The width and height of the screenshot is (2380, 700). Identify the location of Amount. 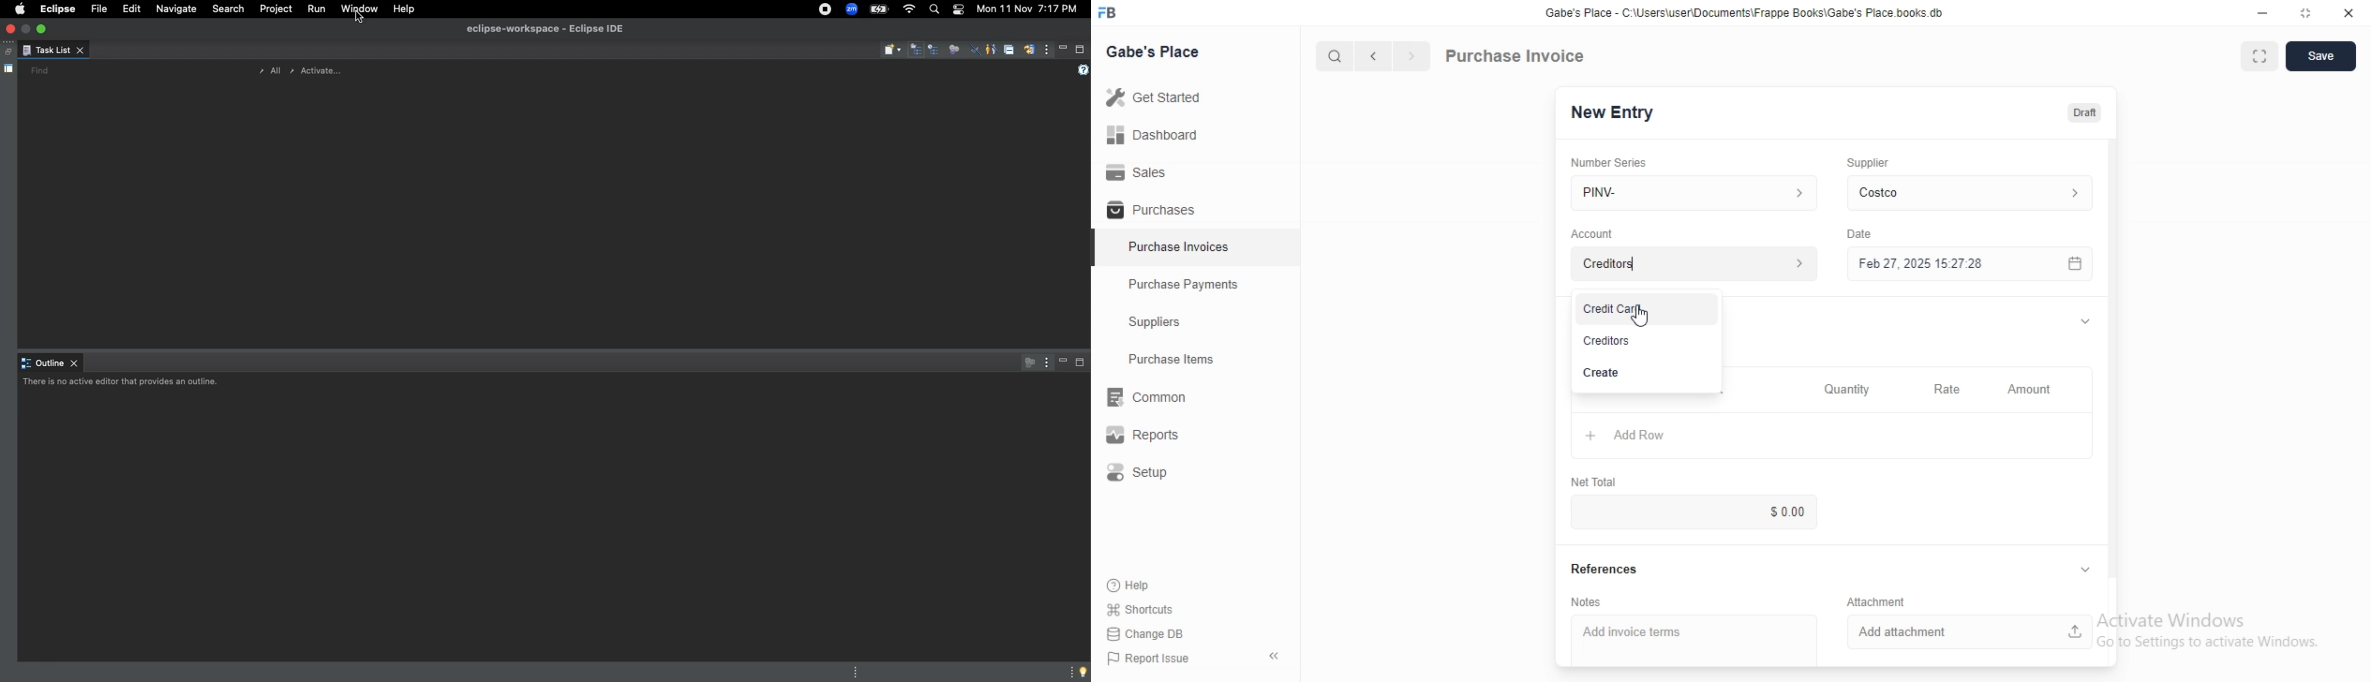
(2034, 390).